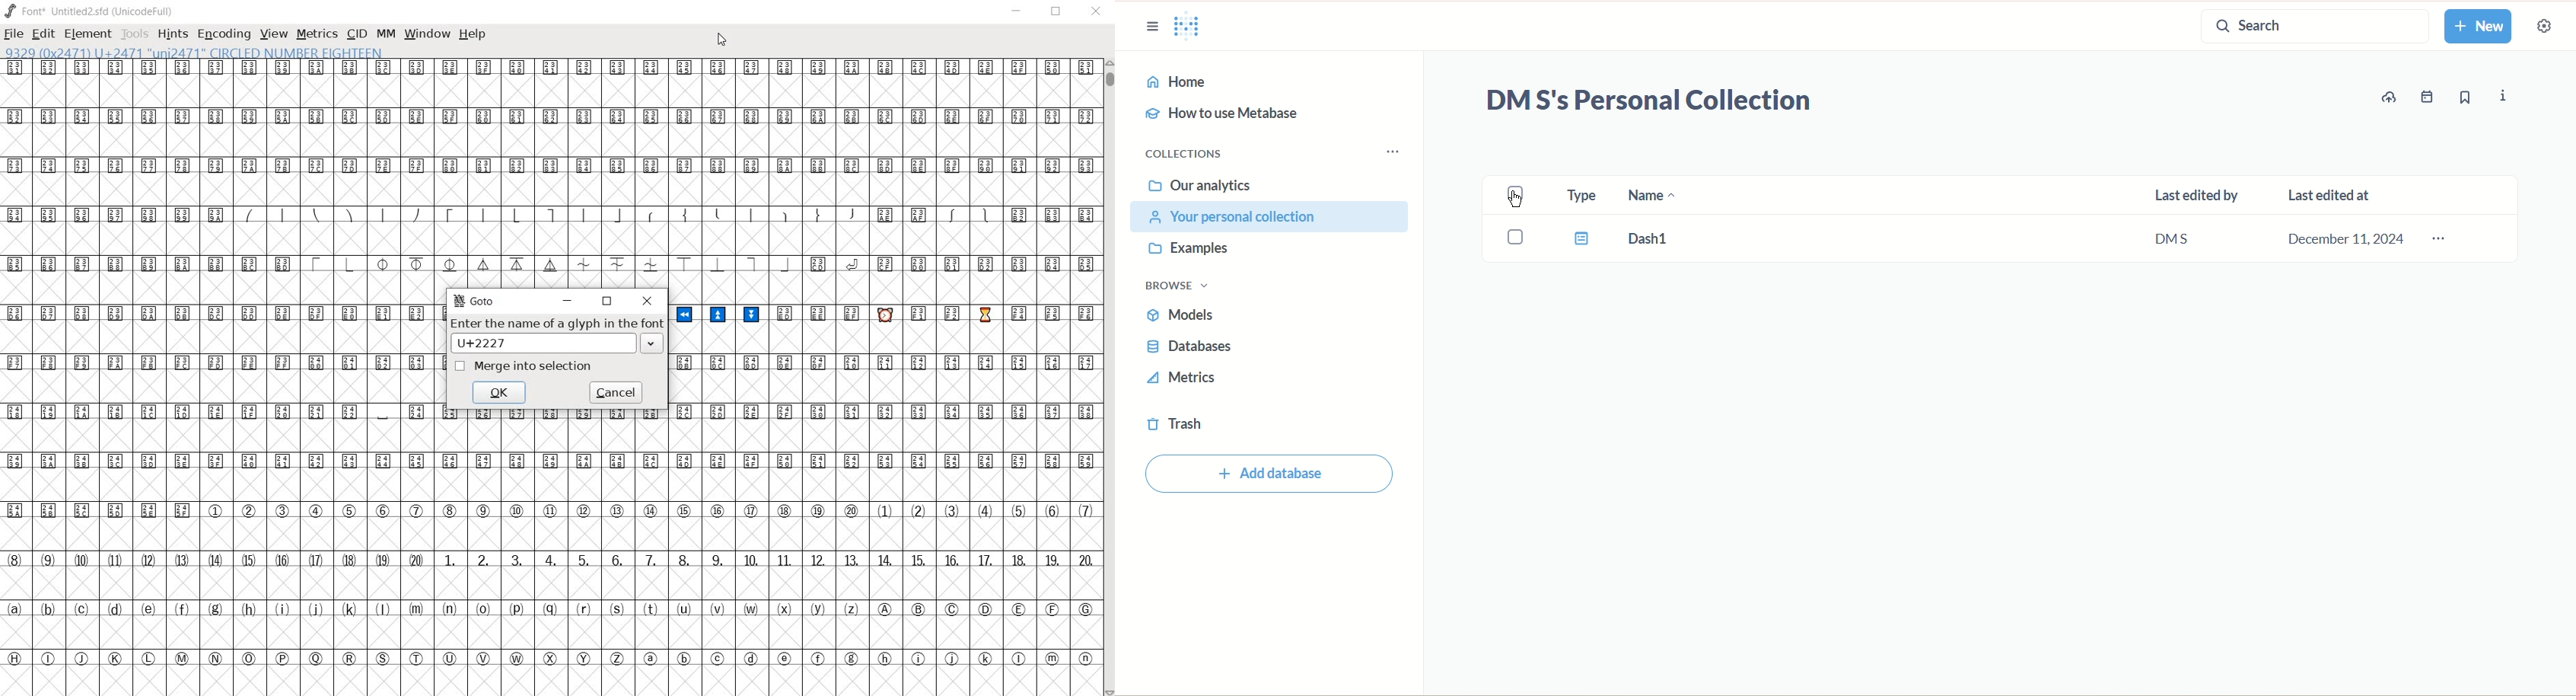  What do you see at coordinates (768, 574) in the screenshot?
I see `glyph characters` at bounding box center [768, 574].